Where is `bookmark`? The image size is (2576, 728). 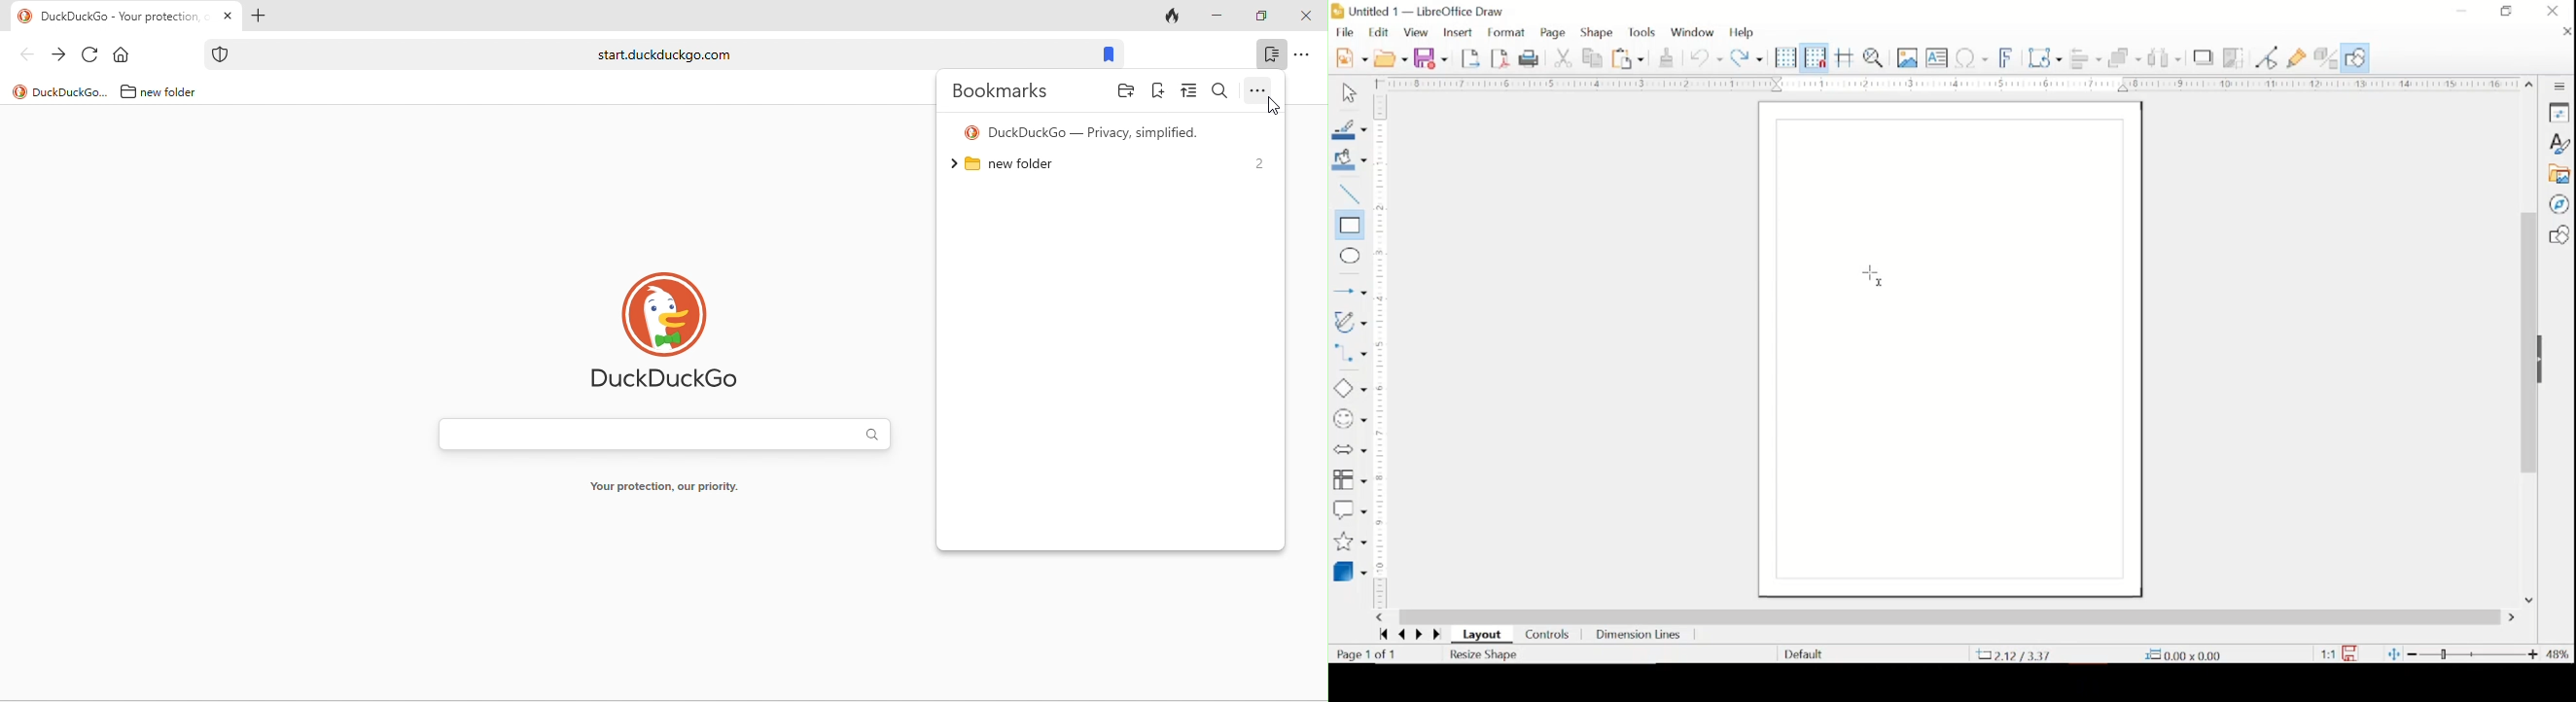 bookmark is located at coordinates (1158, 90).